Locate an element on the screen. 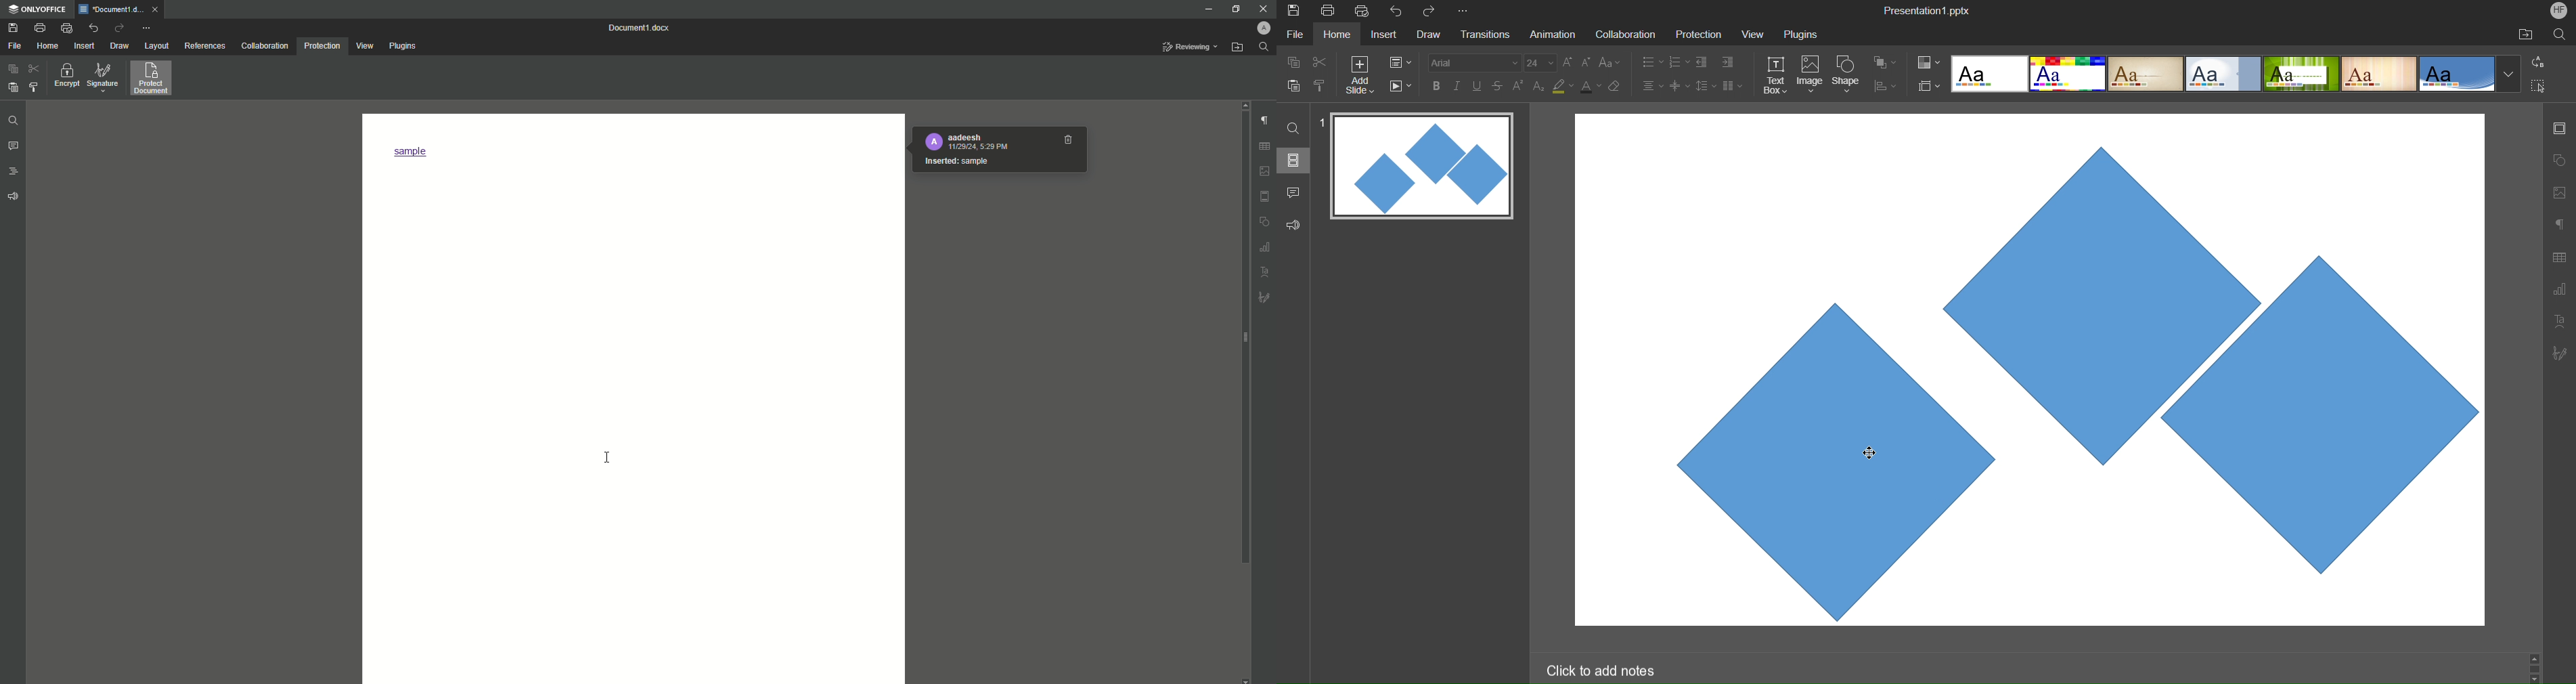 This screenshot has height=700, width=2576. Cursor is located at coordinates (1869, 453).